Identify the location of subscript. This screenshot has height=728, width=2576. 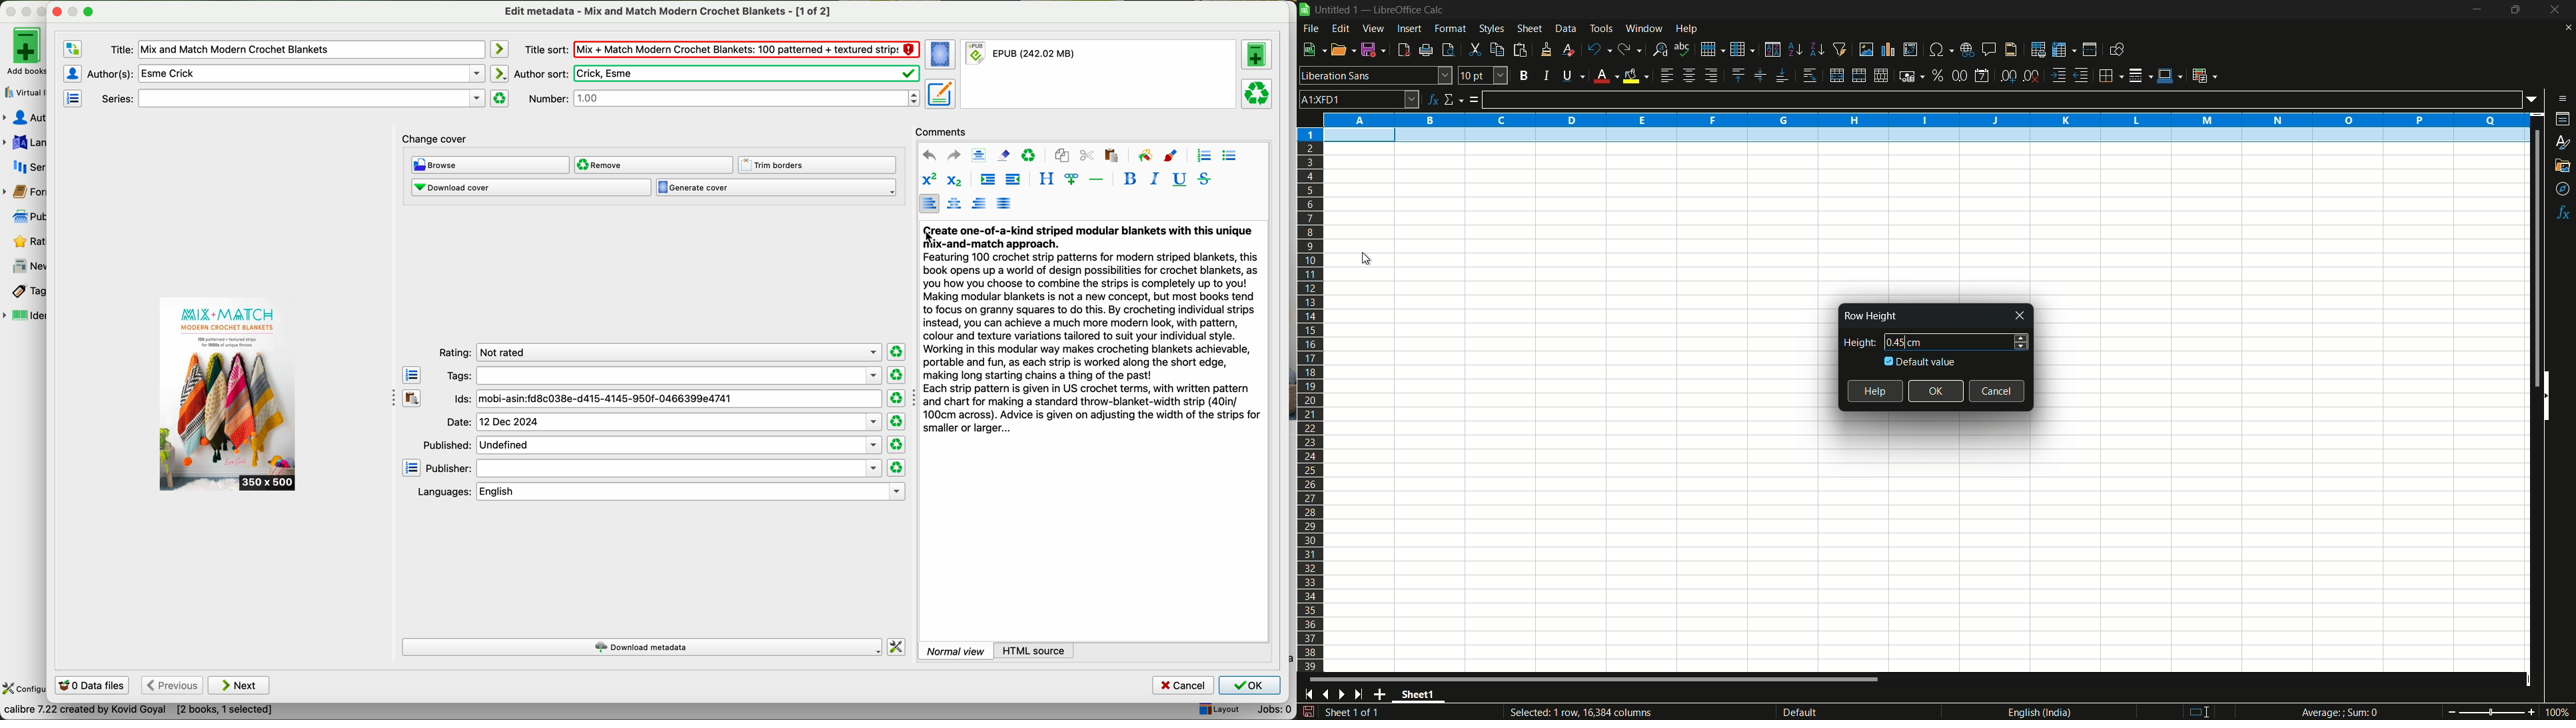
(953, 179).